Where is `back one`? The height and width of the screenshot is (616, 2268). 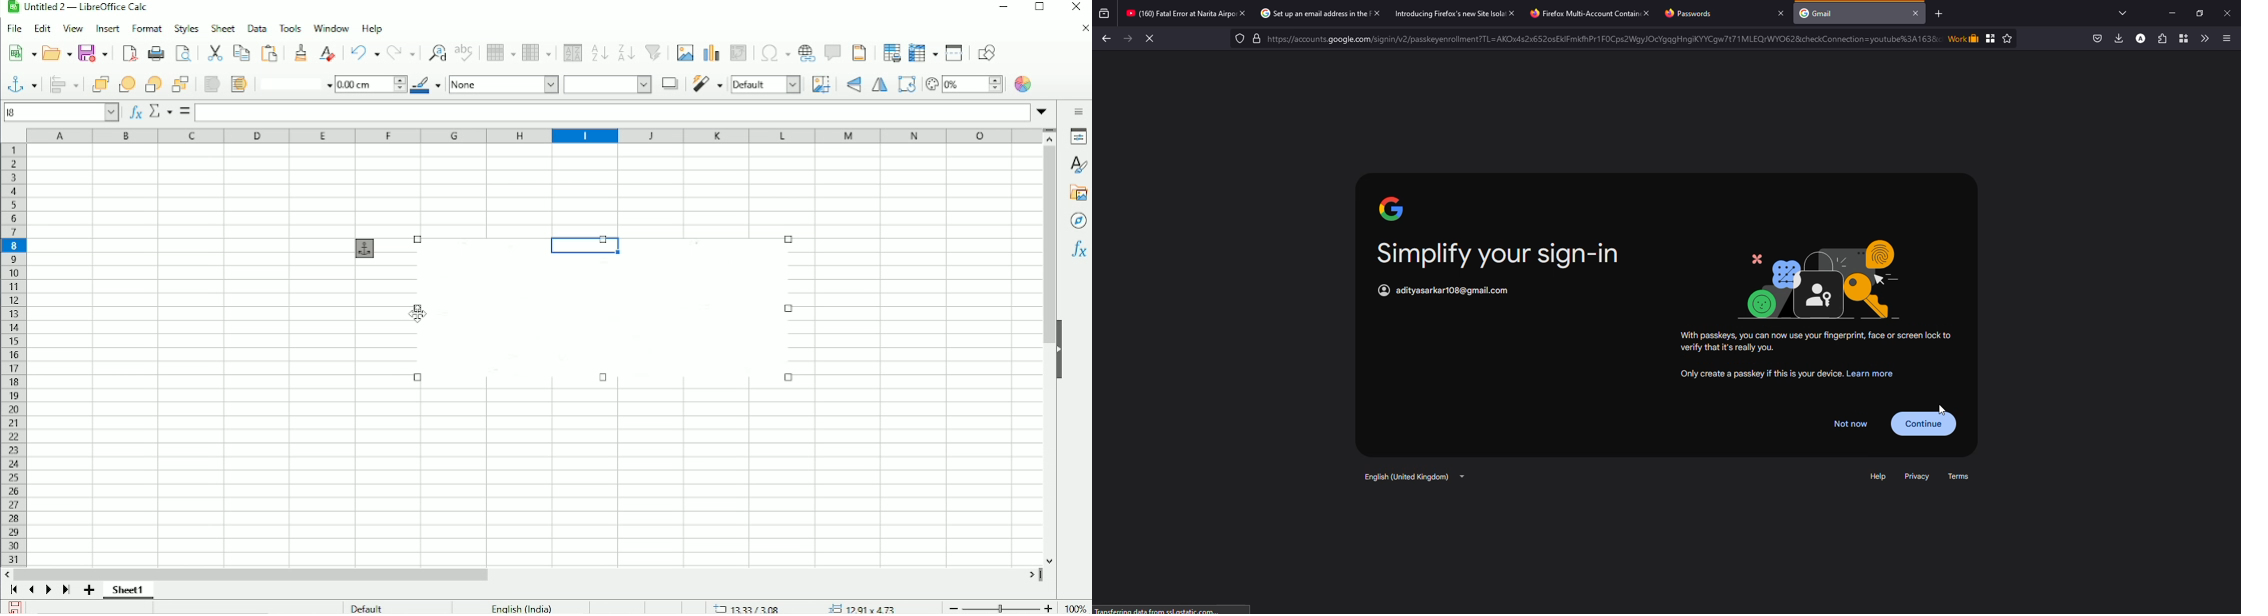 back one is located at coordinates (153, 84).